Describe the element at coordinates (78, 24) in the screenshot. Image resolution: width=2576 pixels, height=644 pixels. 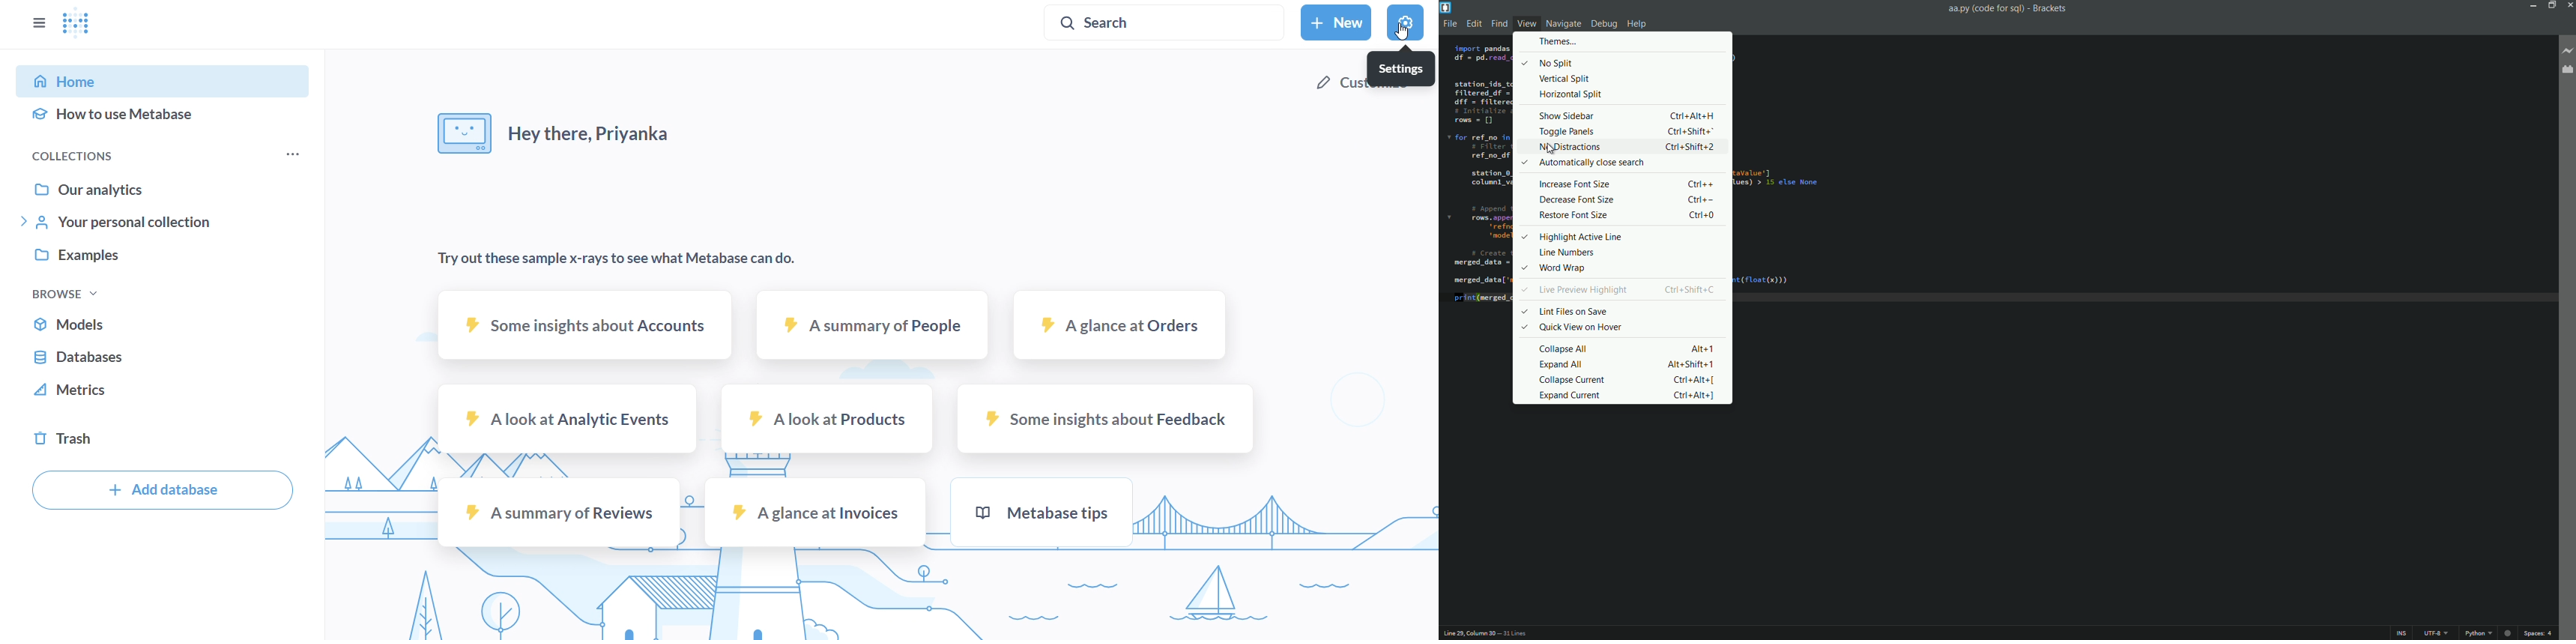
I see `logo` at that location.